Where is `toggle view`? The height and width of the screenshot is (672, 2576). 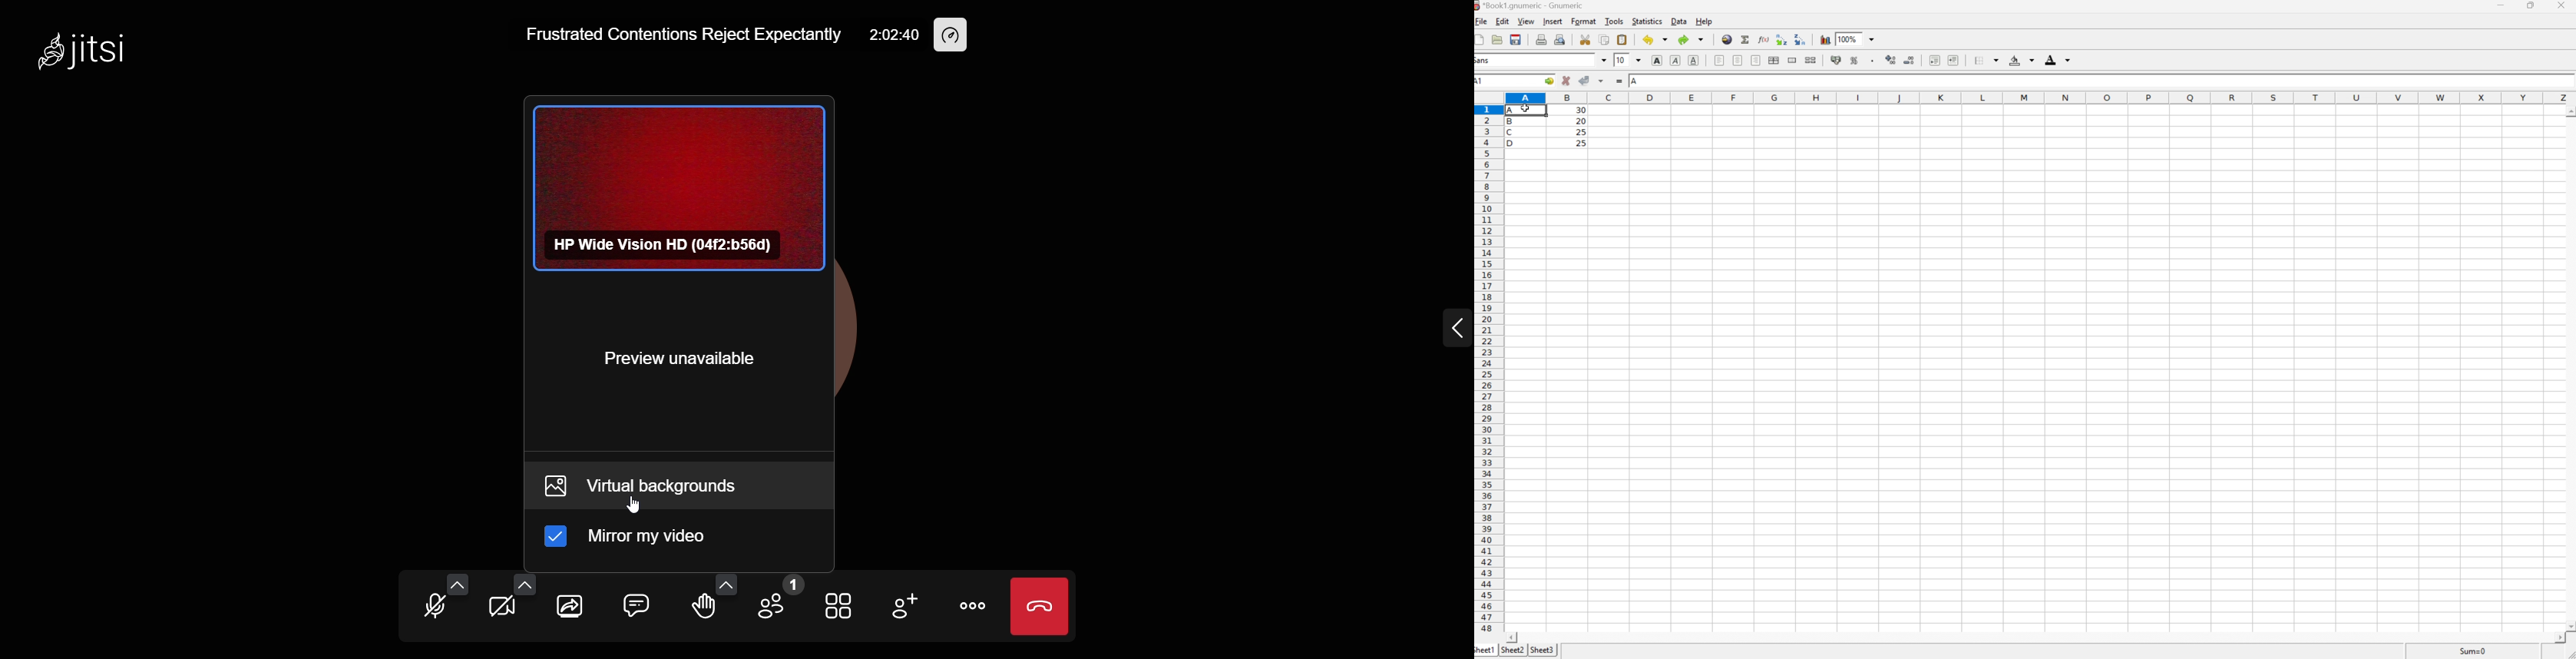
toggle view is located at coordinates (837, 605).